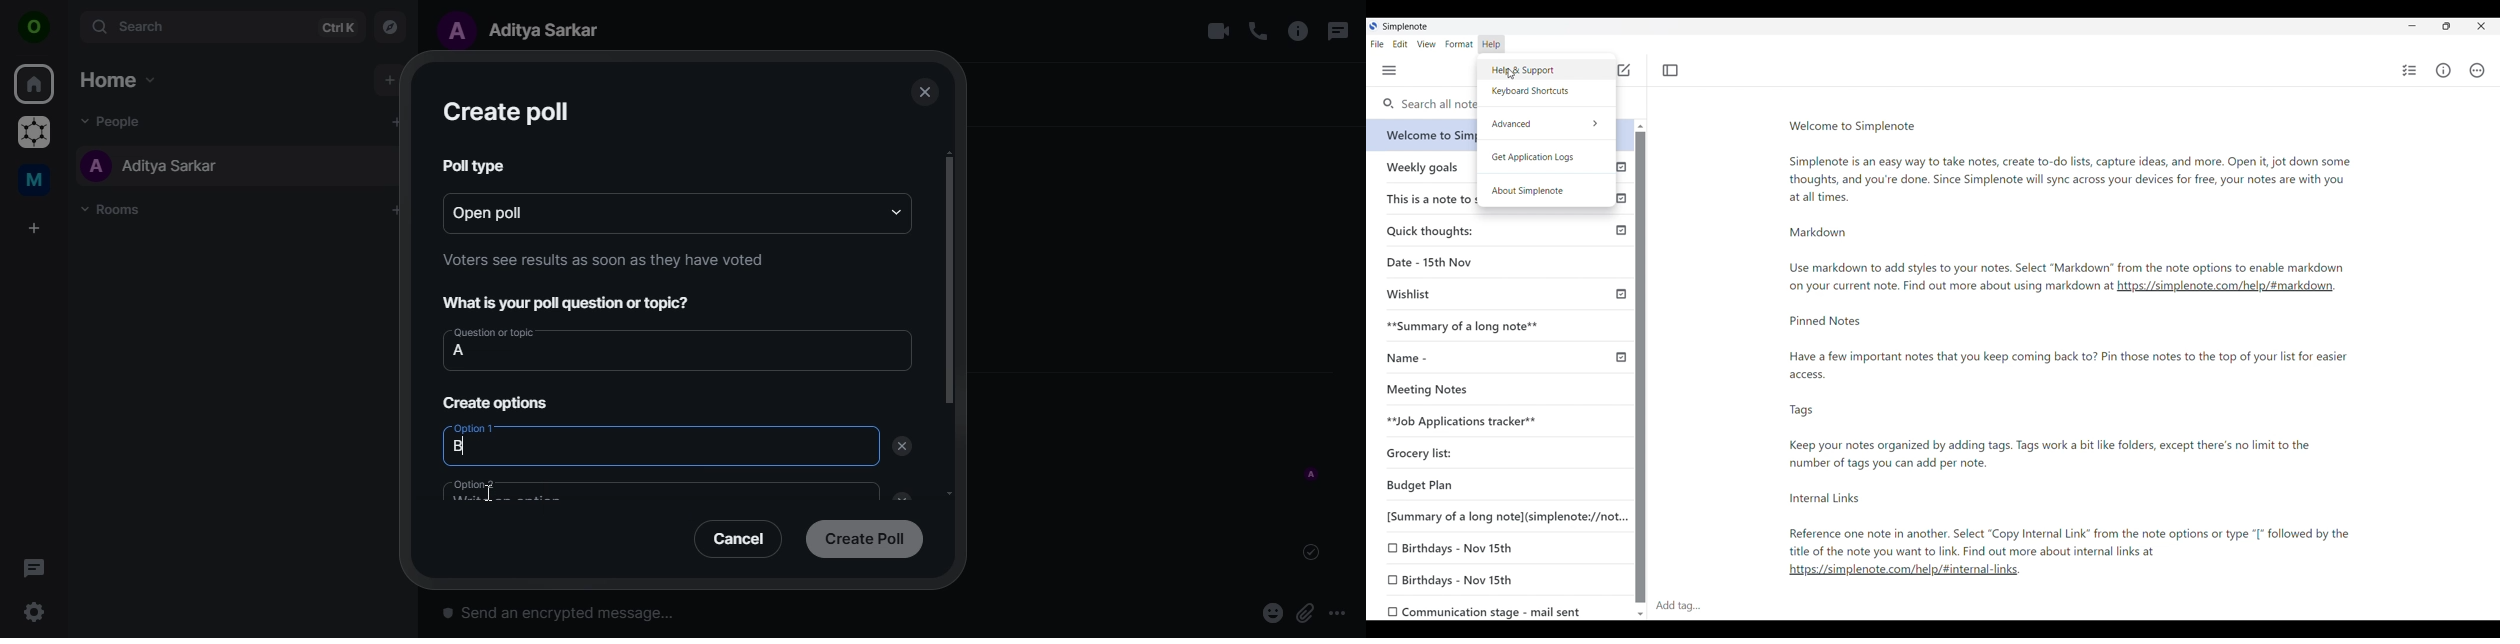 Image resolution: width=2520 pixels, height=644 pixels. What do you see at coordinates (1624, 70) in the screenshot?
I see `Click to add note` at bounding box center [1624, 70].